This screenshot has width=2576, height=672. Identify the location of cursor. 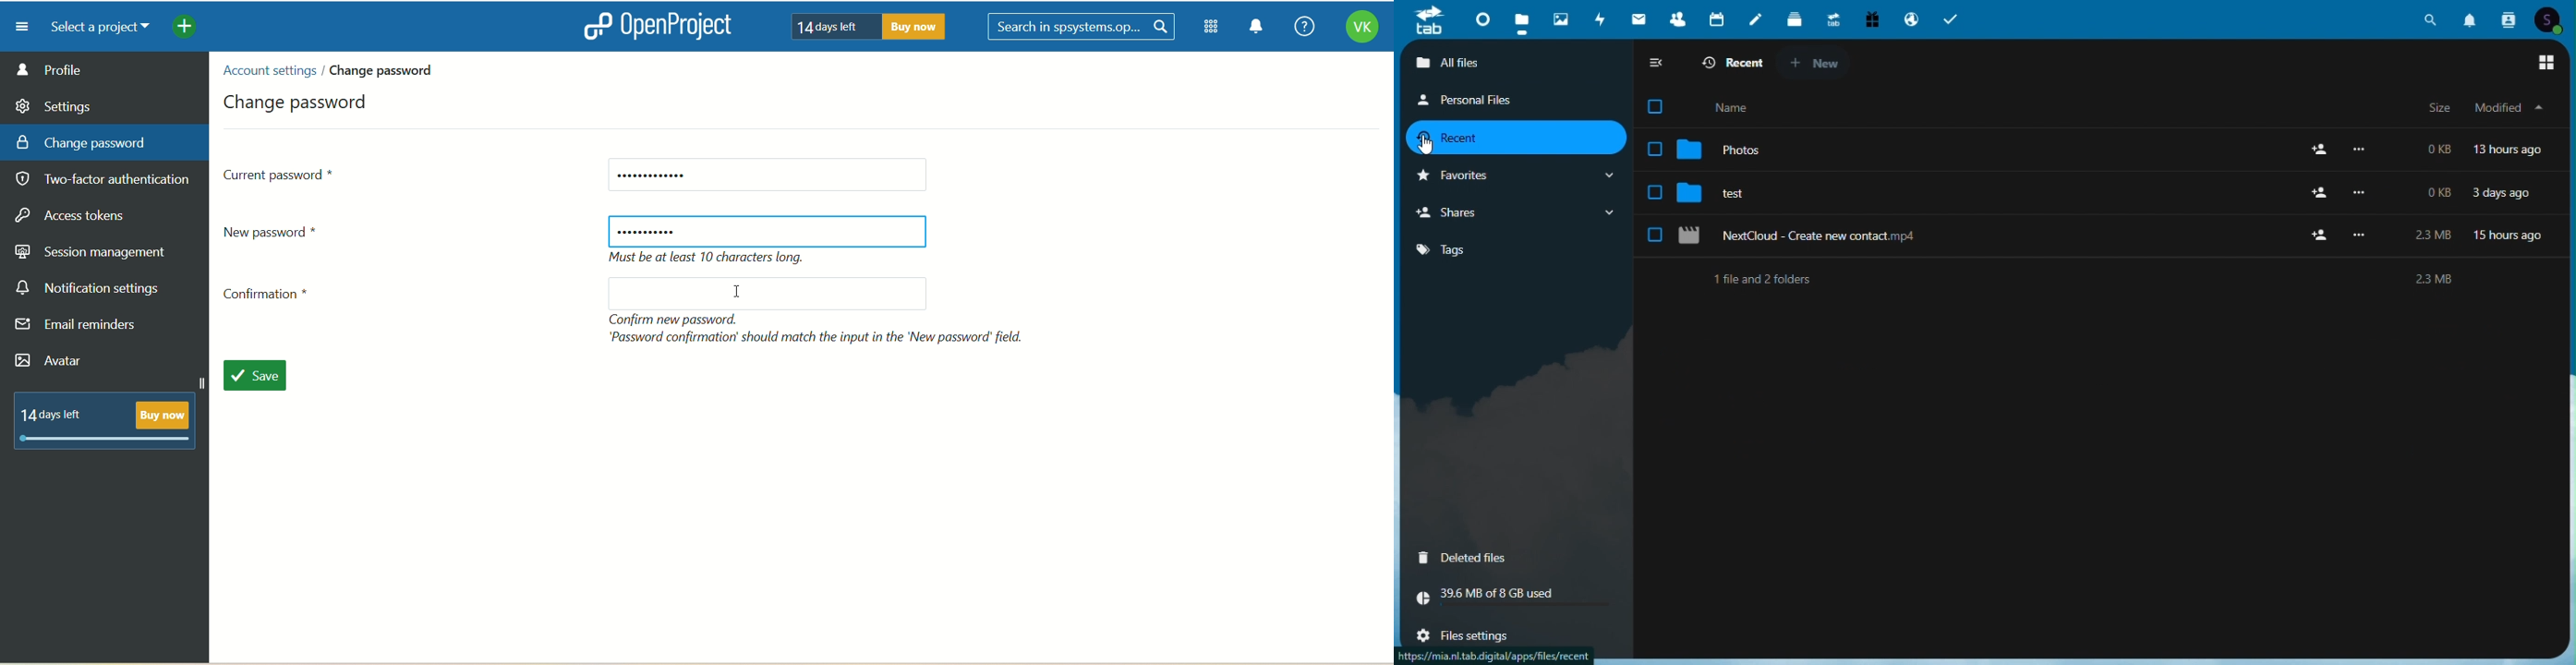
(1427, 146).